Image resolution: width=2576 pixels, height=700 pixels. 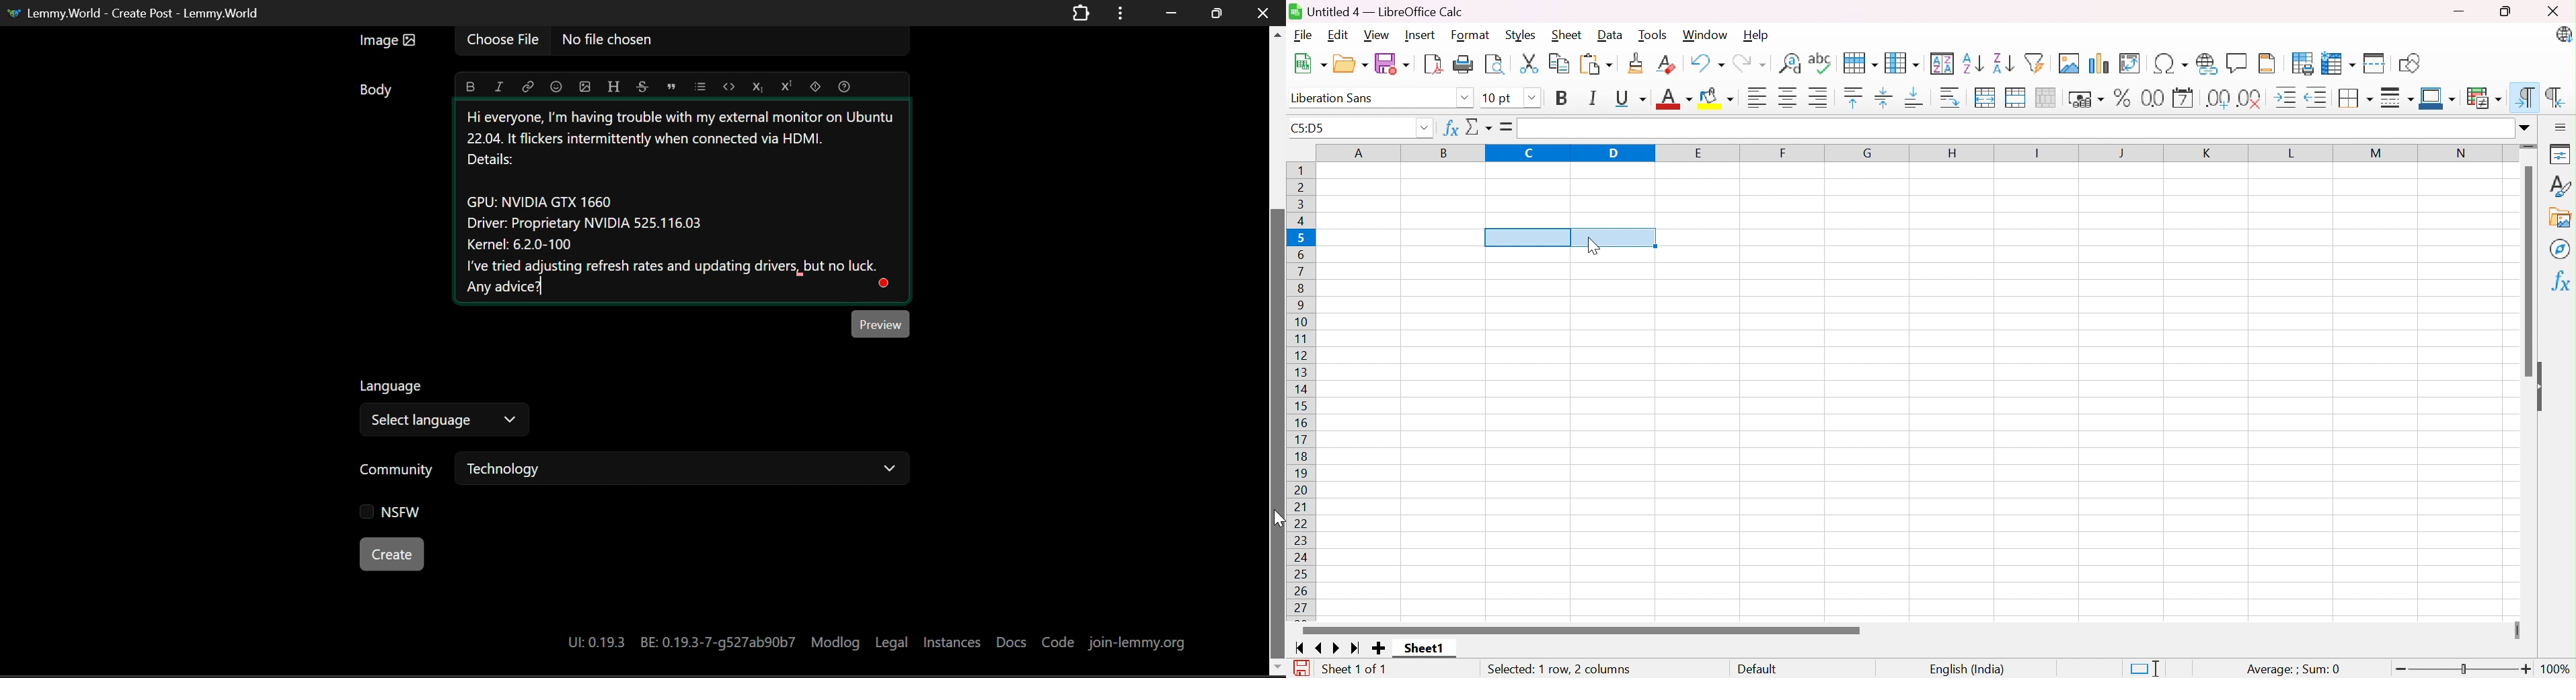 I want to click on Insert Special Characters, so click(x=2169, y=63).